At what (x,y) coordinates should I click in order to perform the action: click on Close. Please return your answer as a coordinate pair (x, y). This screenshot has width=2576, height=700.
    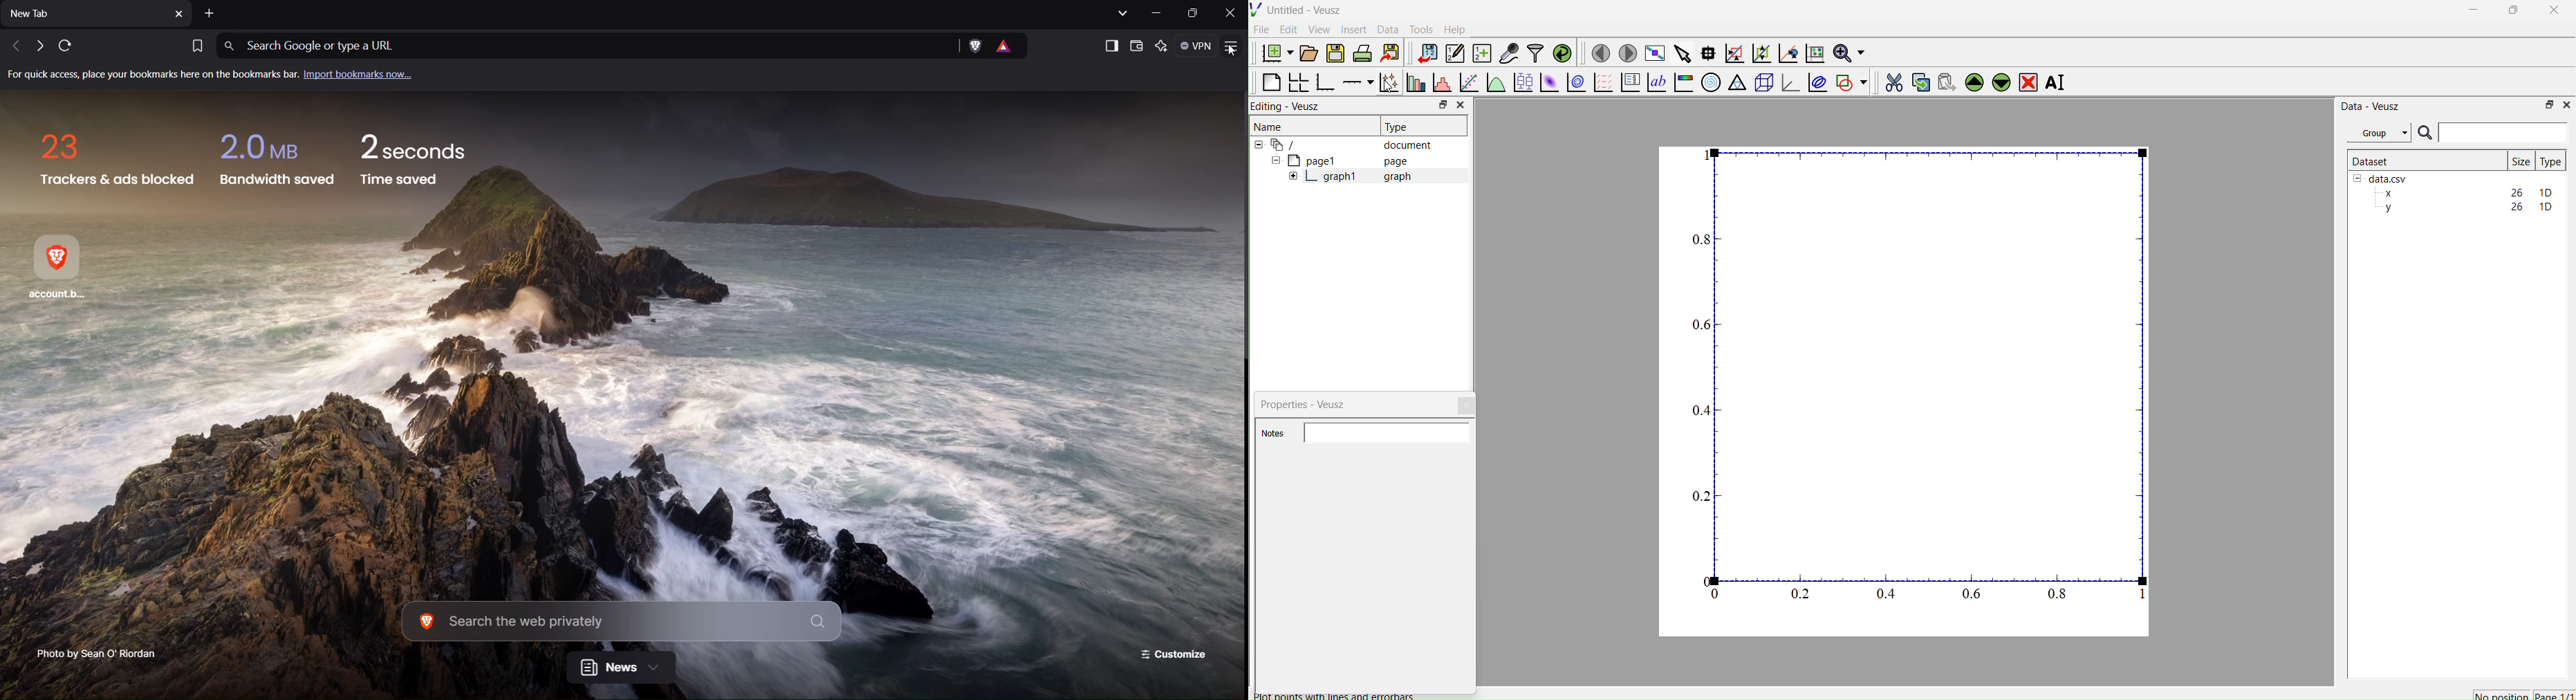
    Looking at the image, I should click on (1467, 405).